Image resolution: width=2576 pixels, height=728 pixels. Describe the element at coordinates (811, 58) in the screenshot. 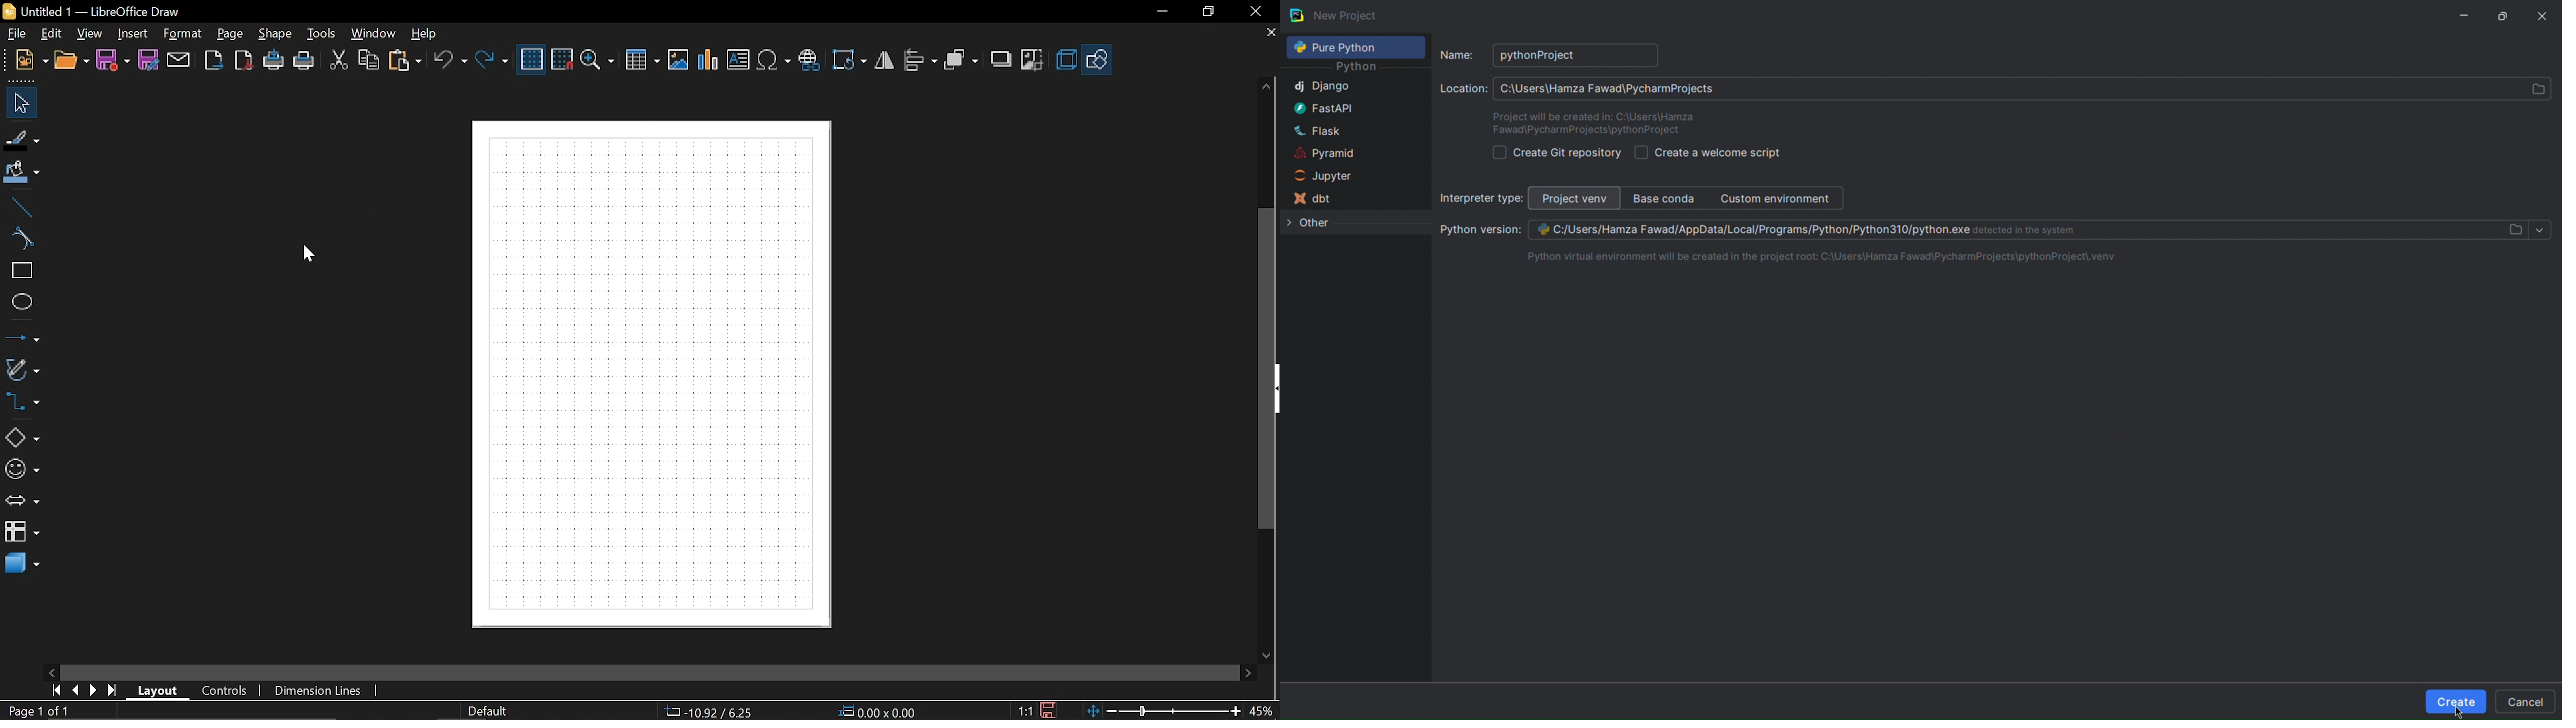

I see `Insert Hyperlink` at that location.